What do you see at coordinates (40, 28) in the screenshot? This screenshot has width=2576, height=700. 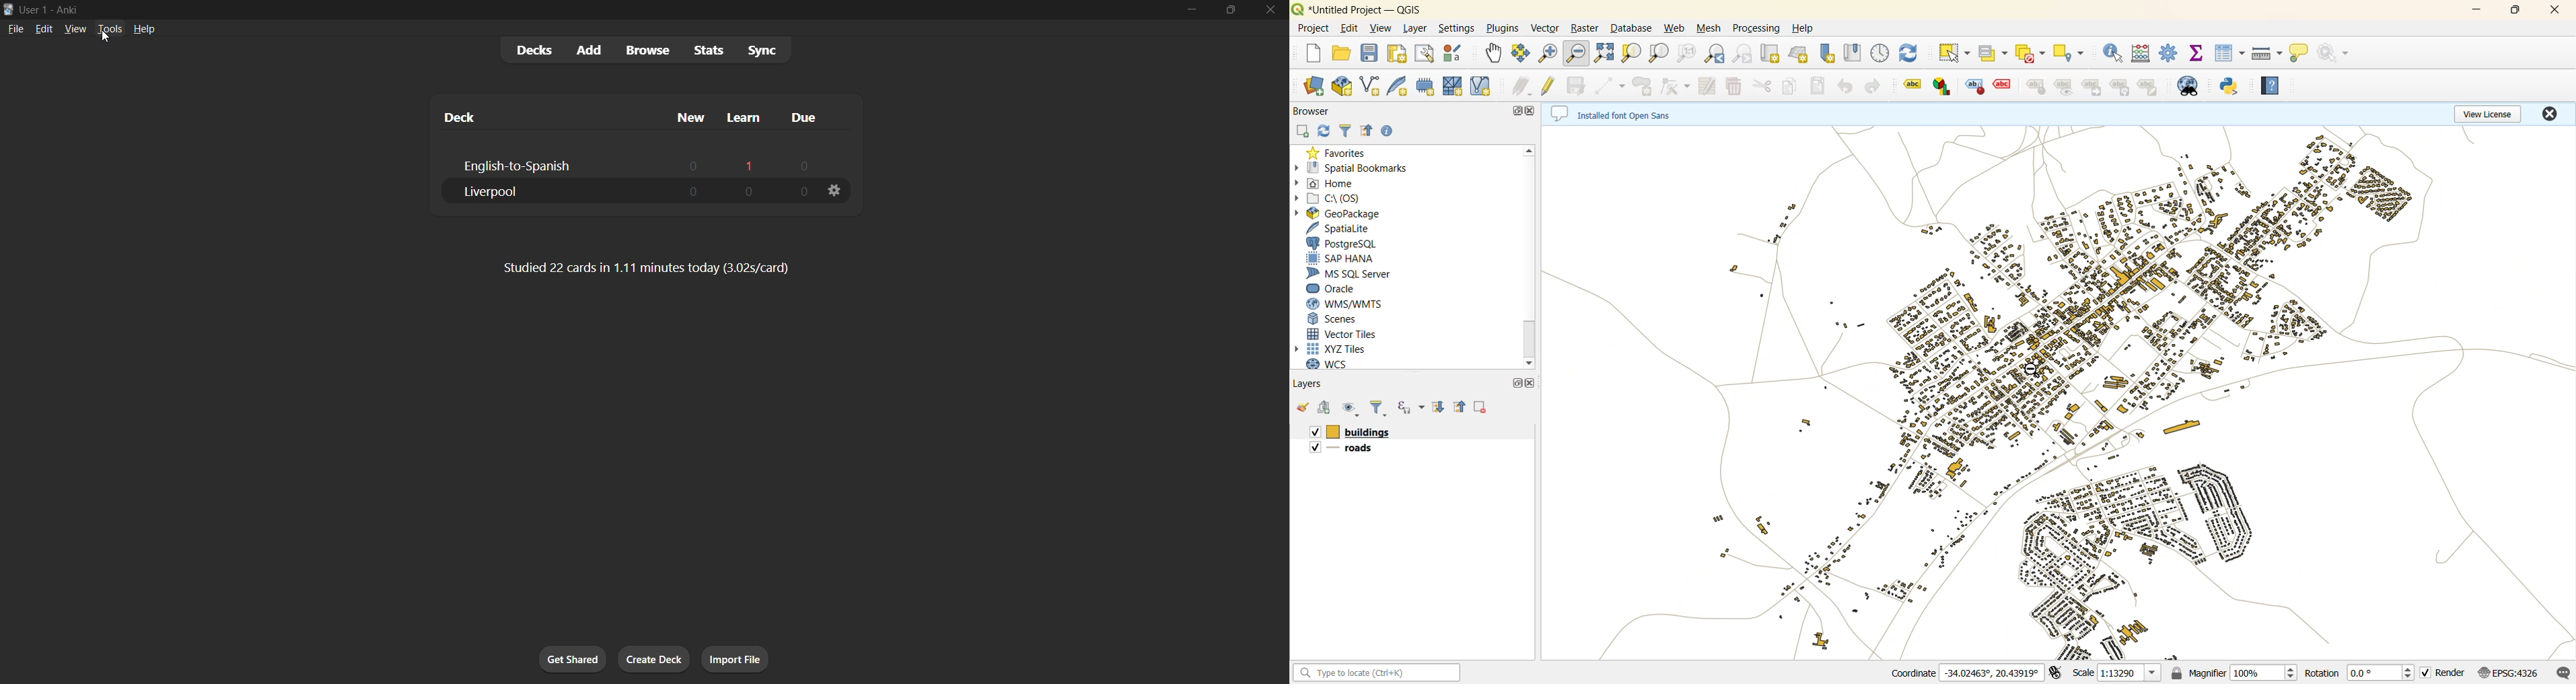 I see `edit` at bounding box center [40, 28].